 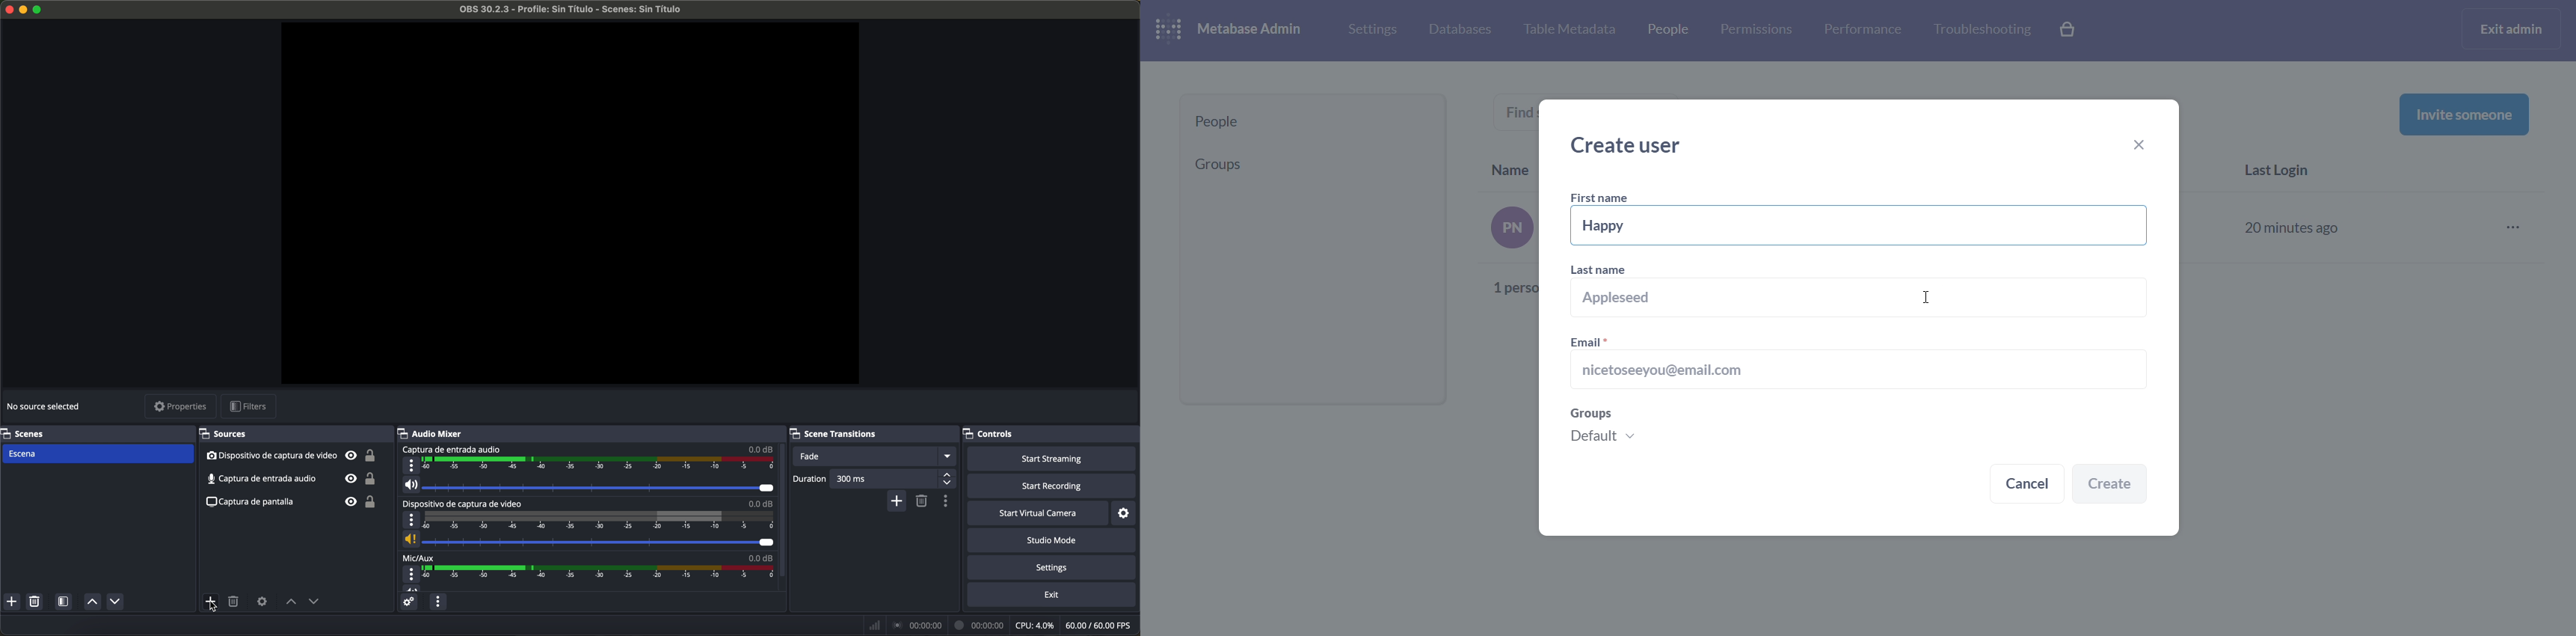 What do you see at coordinates (65, 602) in the screenshot?
I see `open scene filters` at bounding box center [65, 602].